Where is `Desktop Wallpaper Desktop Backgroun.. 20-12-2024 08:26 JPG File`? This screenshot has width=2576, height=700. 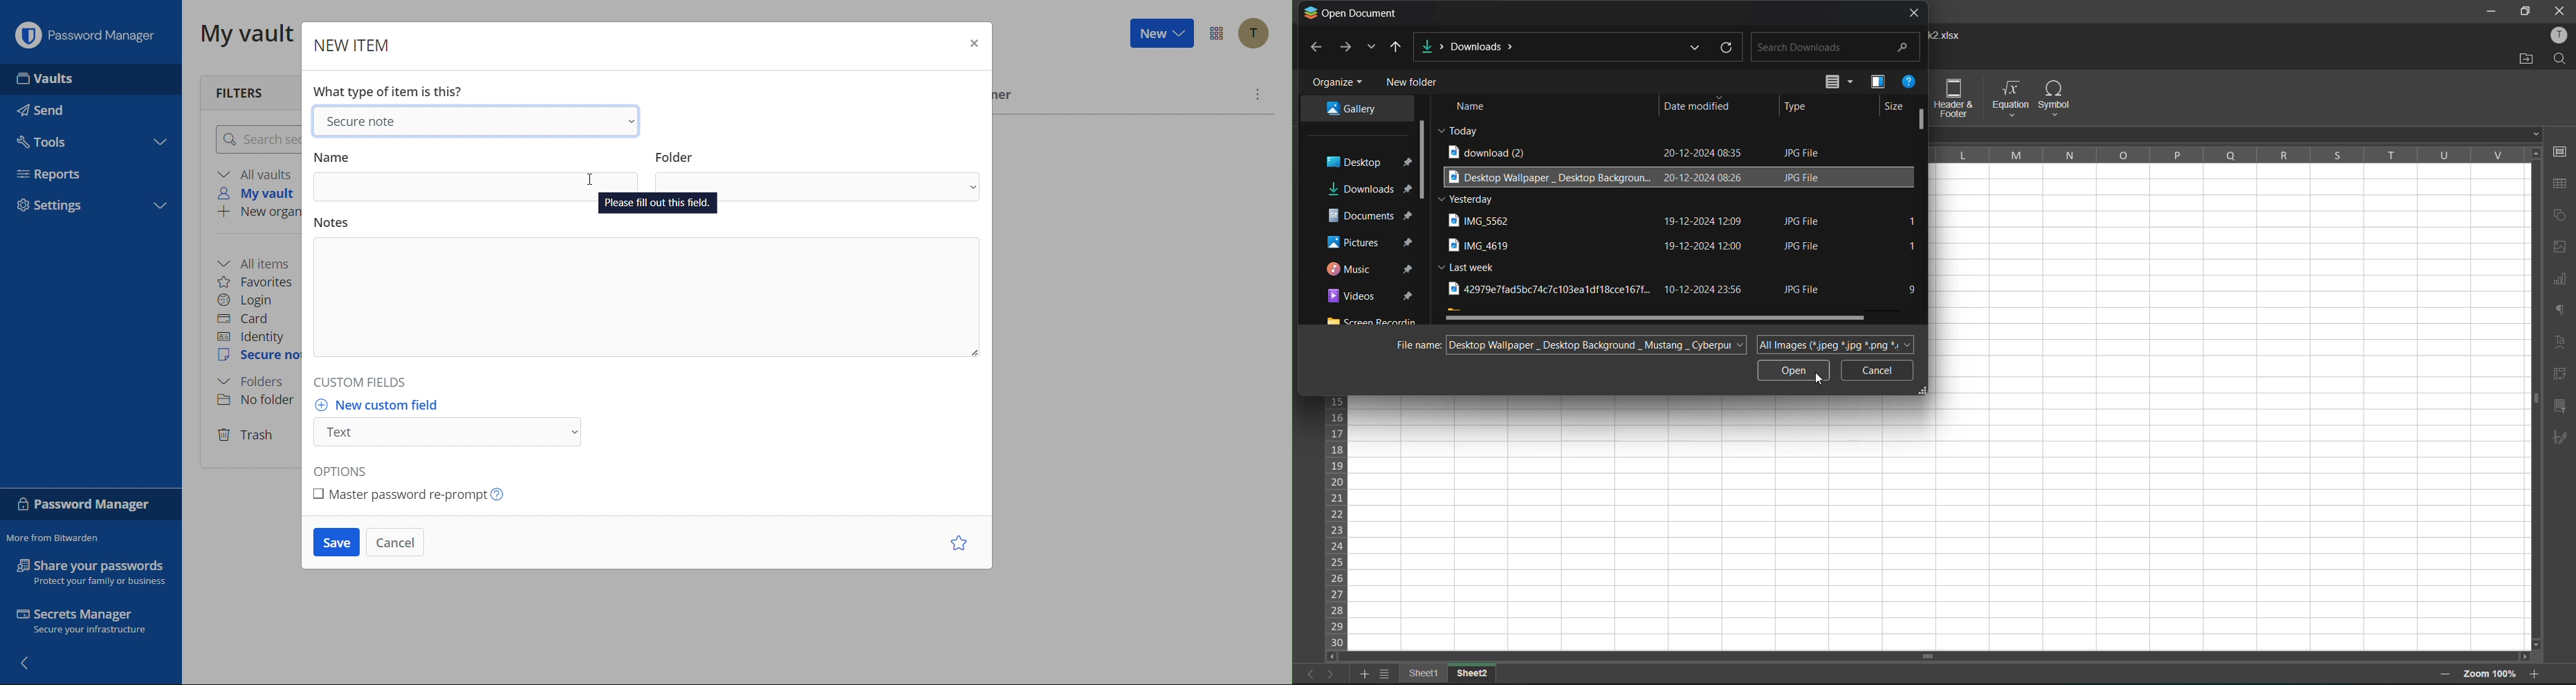 Desktop Wallpaper Desktop Backgroun.. 20-12-2024 08:26 JPG File is located at coordinates (1639, 175).